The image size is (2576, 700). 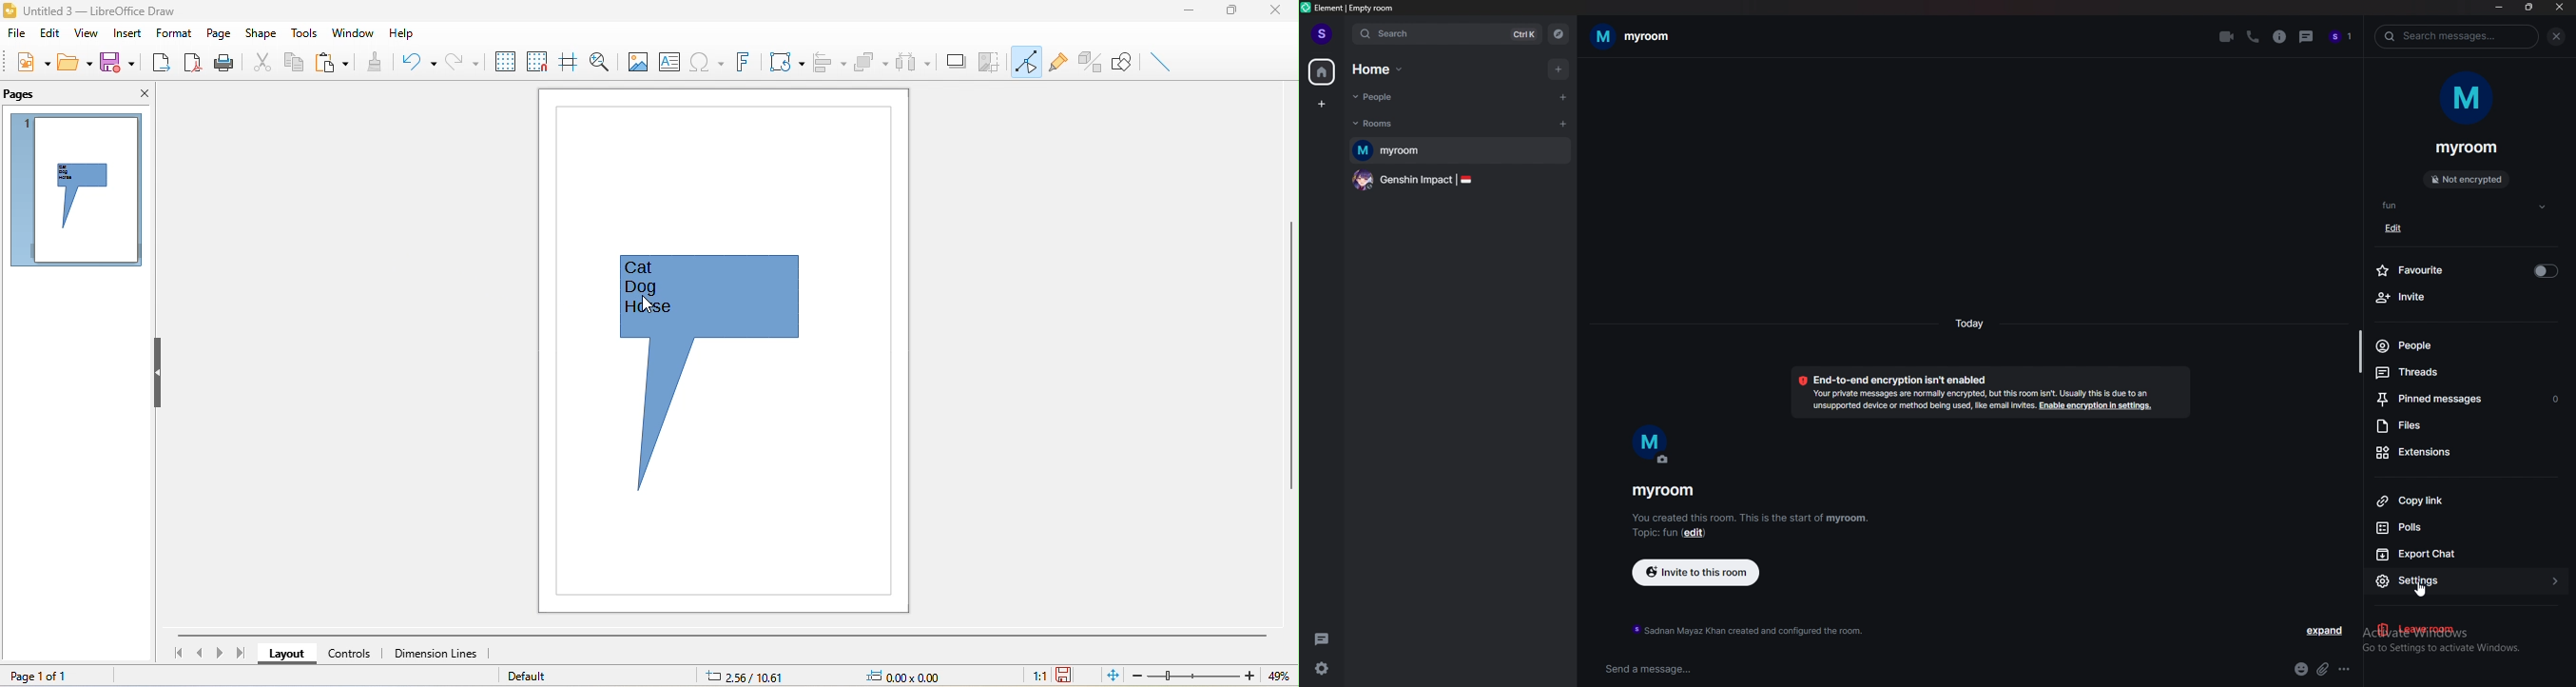 I want to click on crop image, so click(x=991, y=63).